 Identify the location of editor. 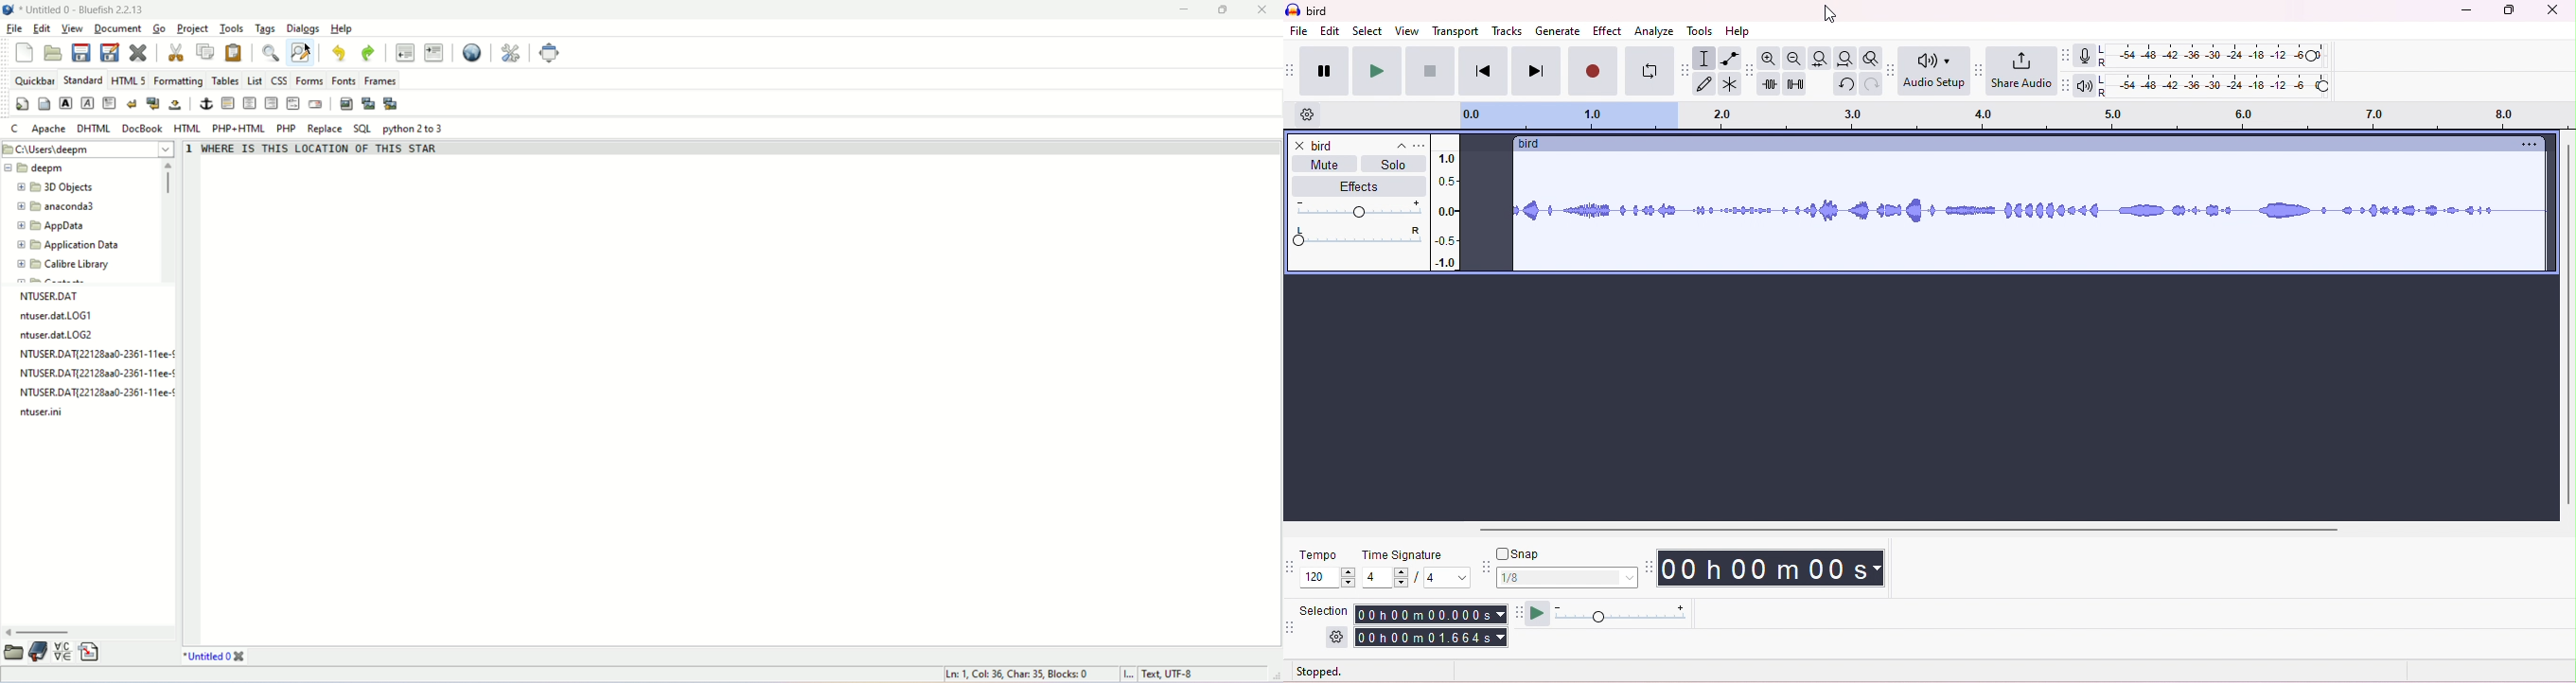
(743, 392).